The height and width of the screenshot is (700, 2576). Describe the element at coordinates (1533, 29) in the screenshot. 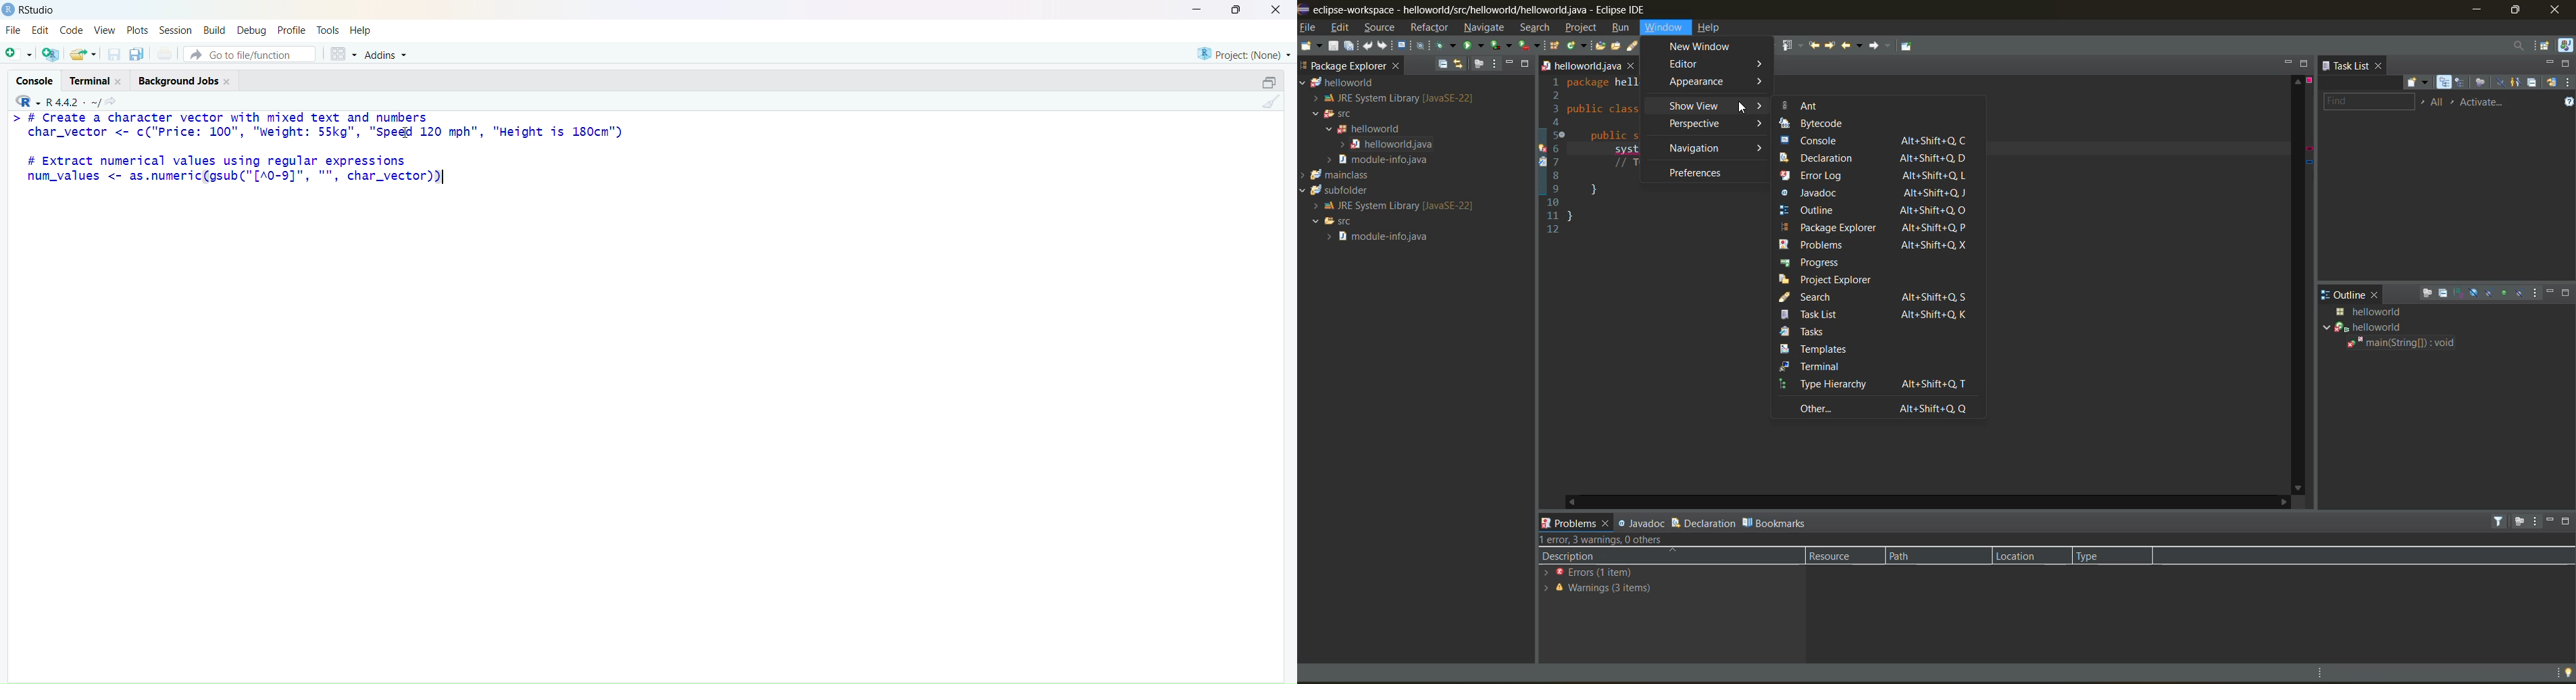

I see `search` at that location.